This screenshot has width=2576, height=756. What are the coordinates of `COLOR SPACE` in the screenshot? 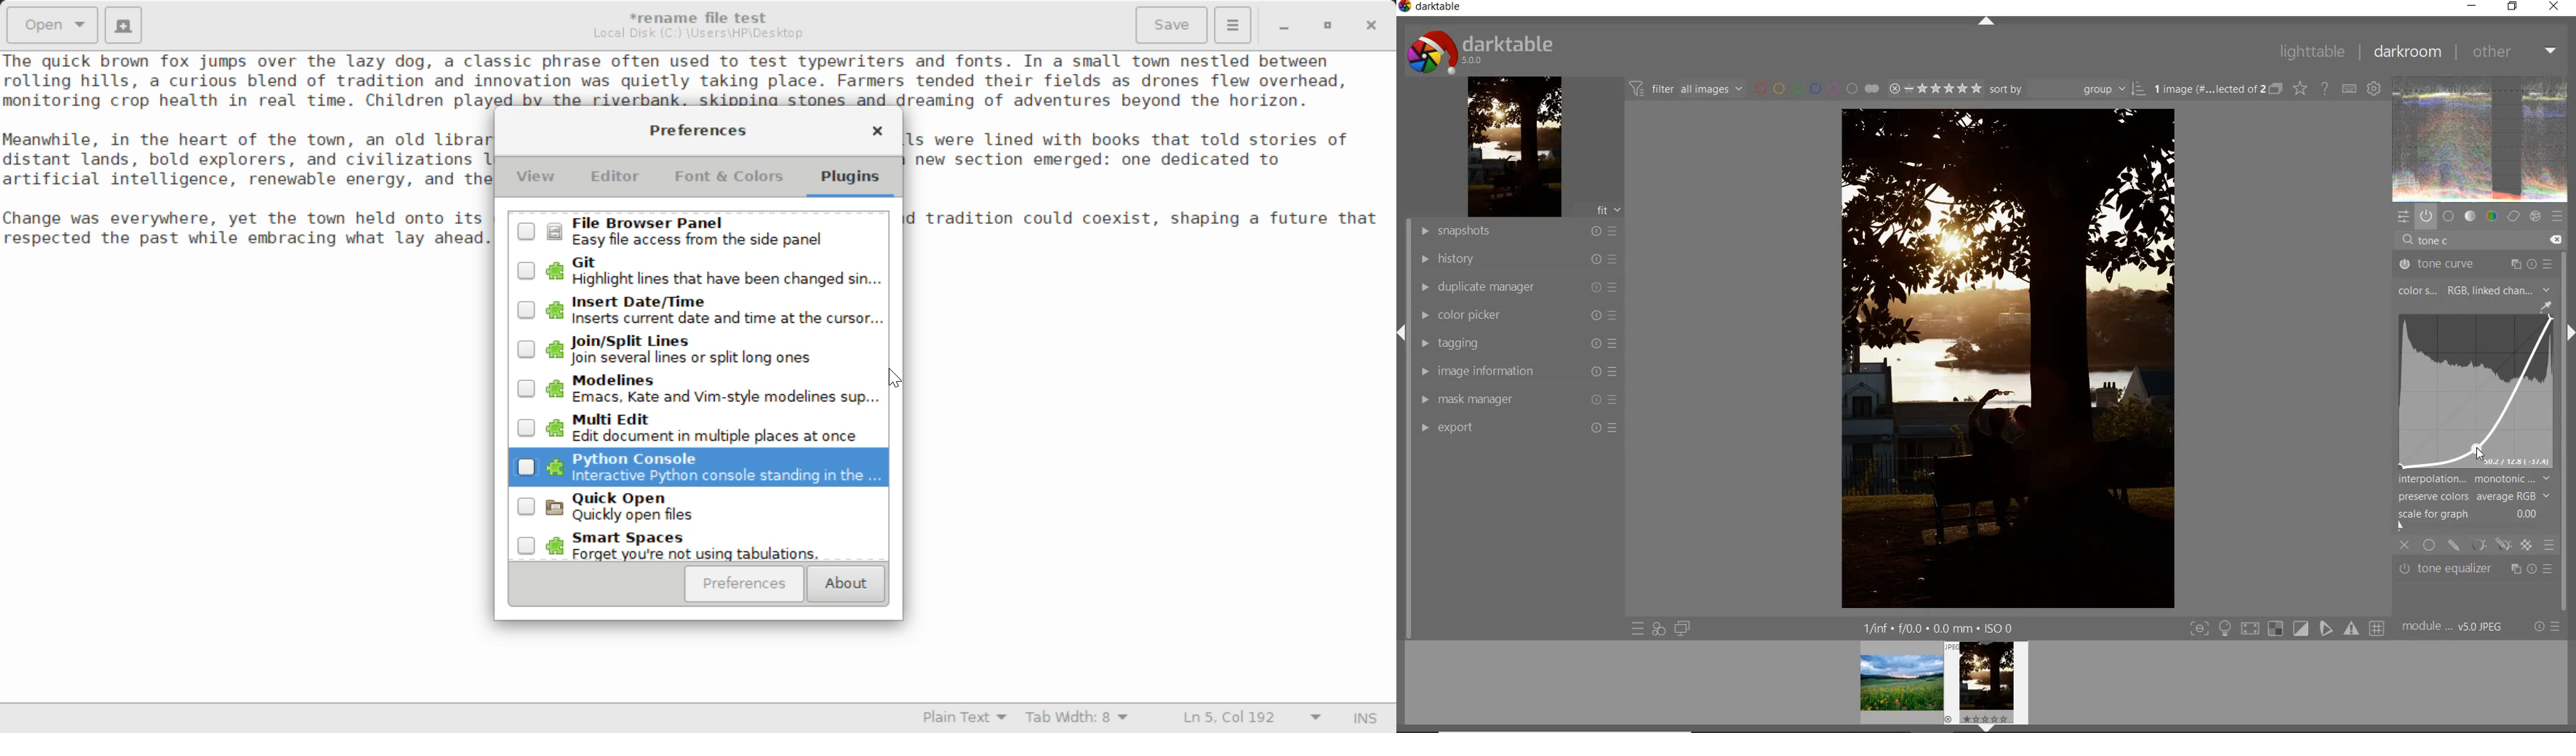 It's located at (2419, 291).